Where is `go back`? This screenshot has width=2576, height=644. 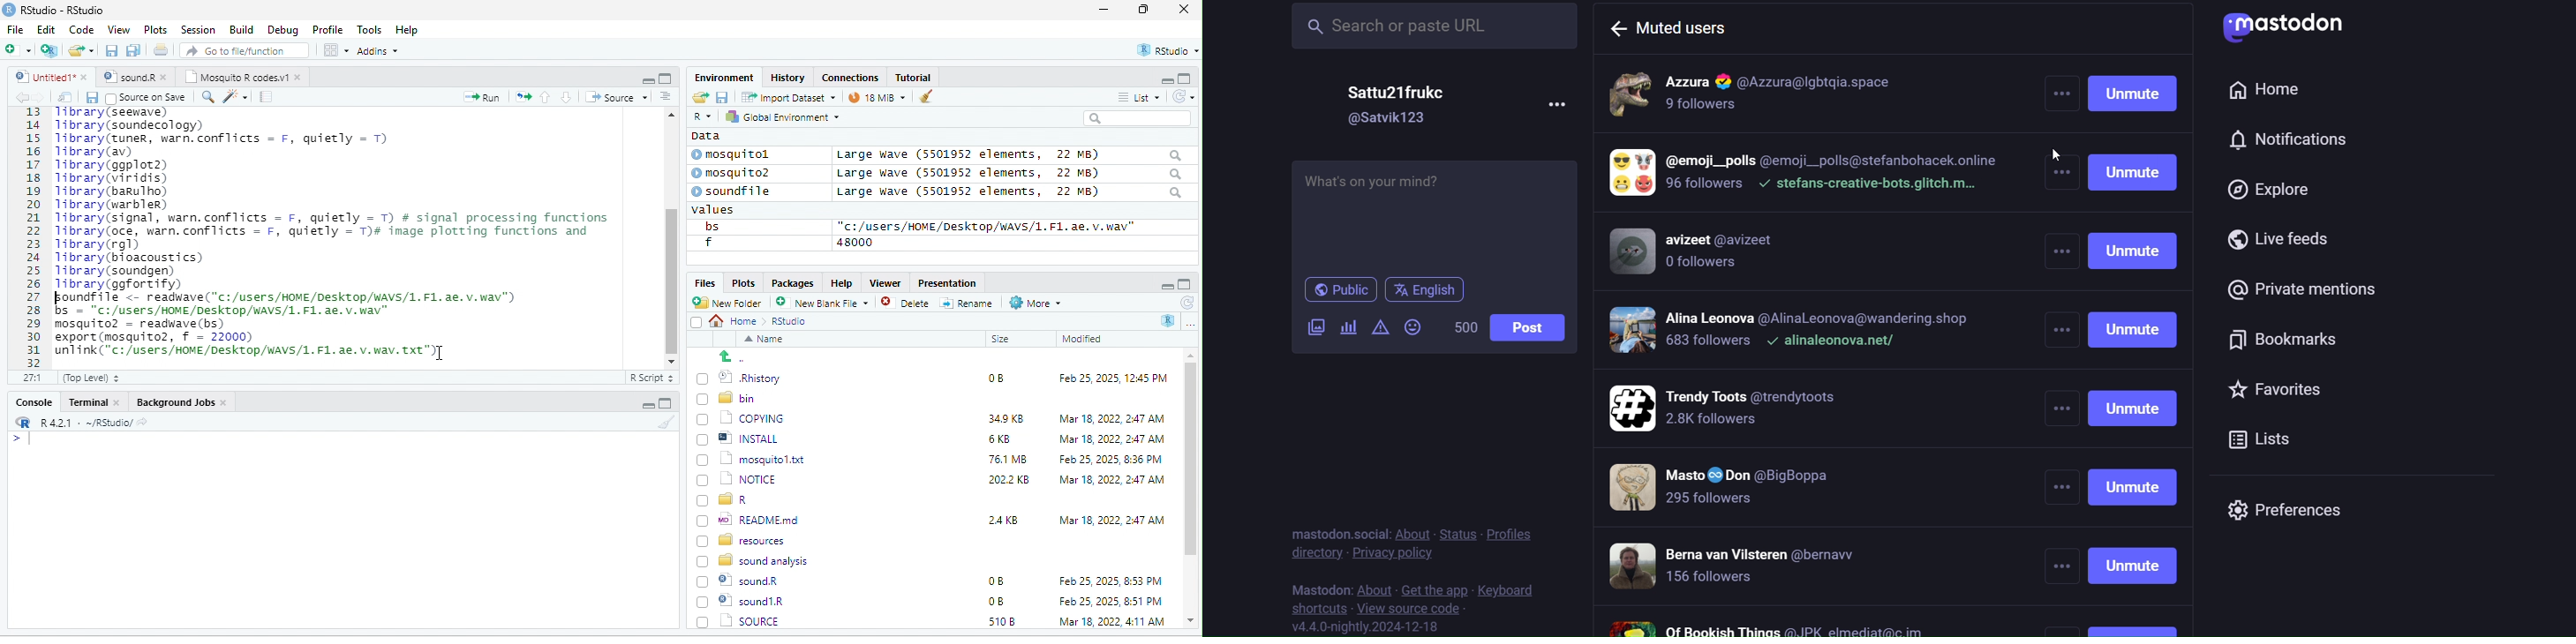 go back is located at coordinates (739, 356).